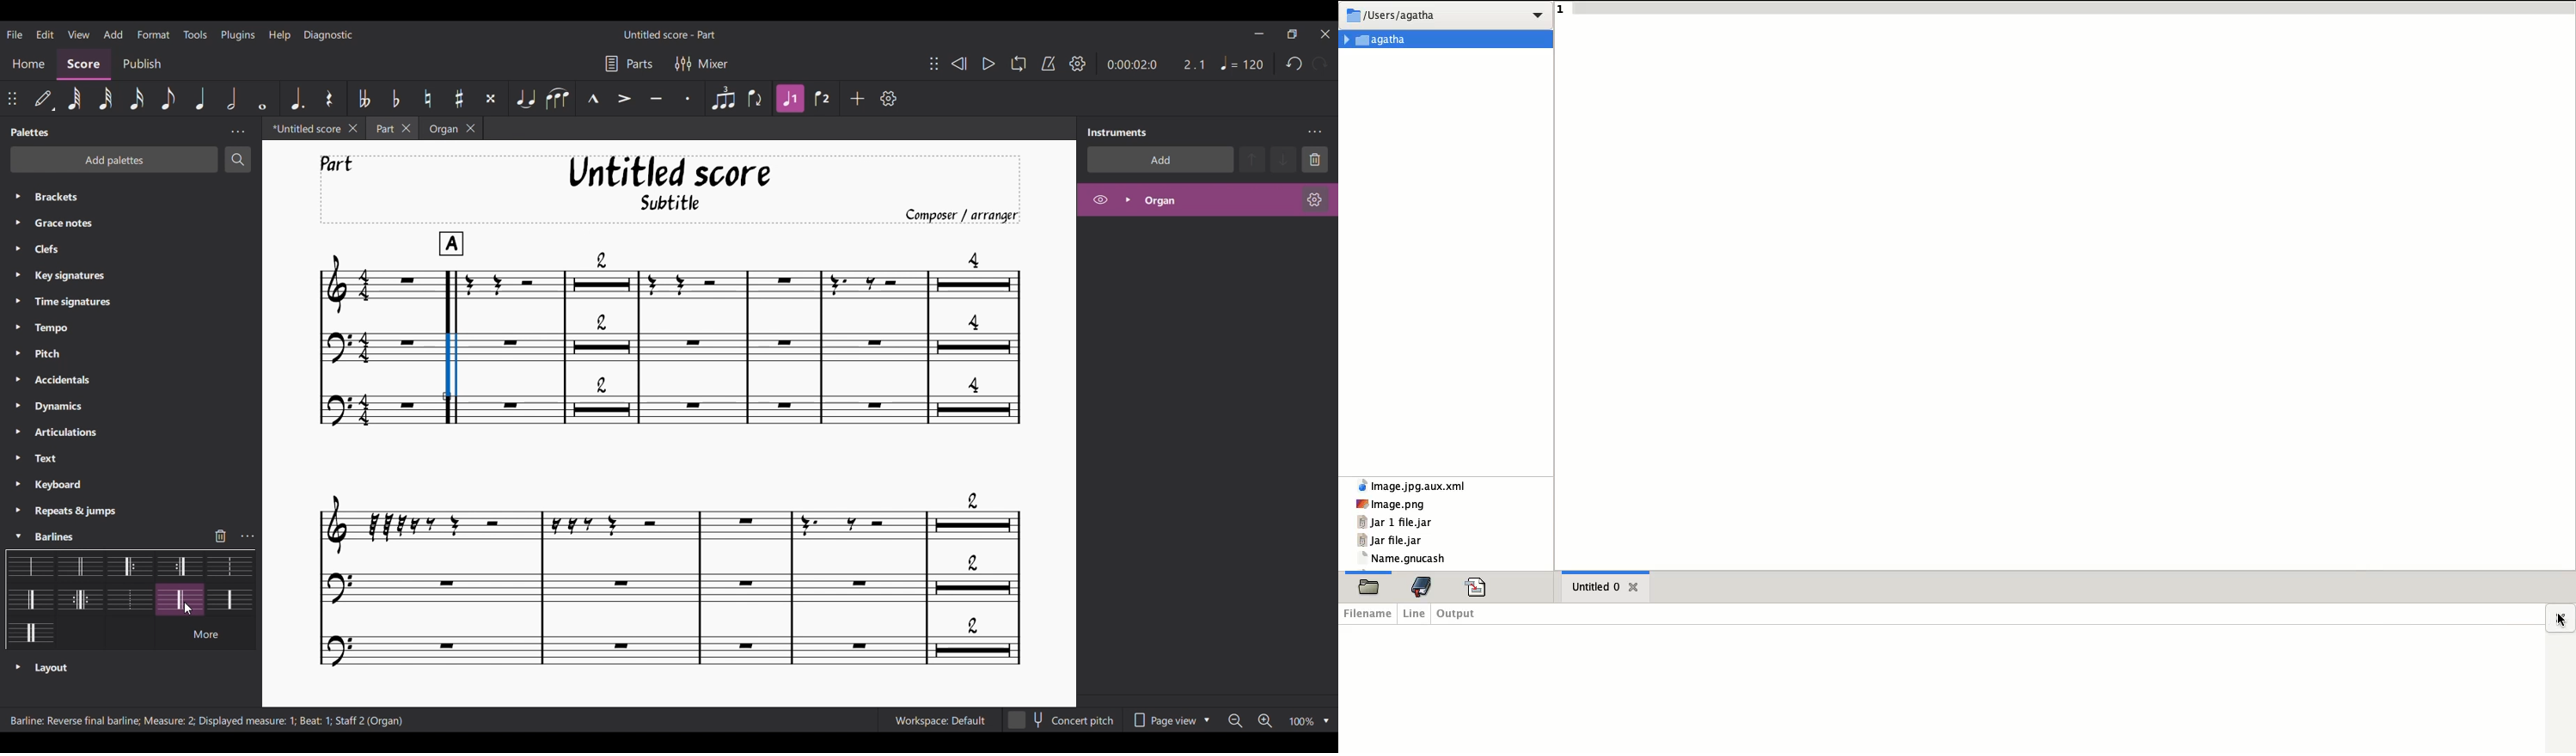 This screenshot has width=2576, height=756. I want to click on Accent, so click(624, 98).